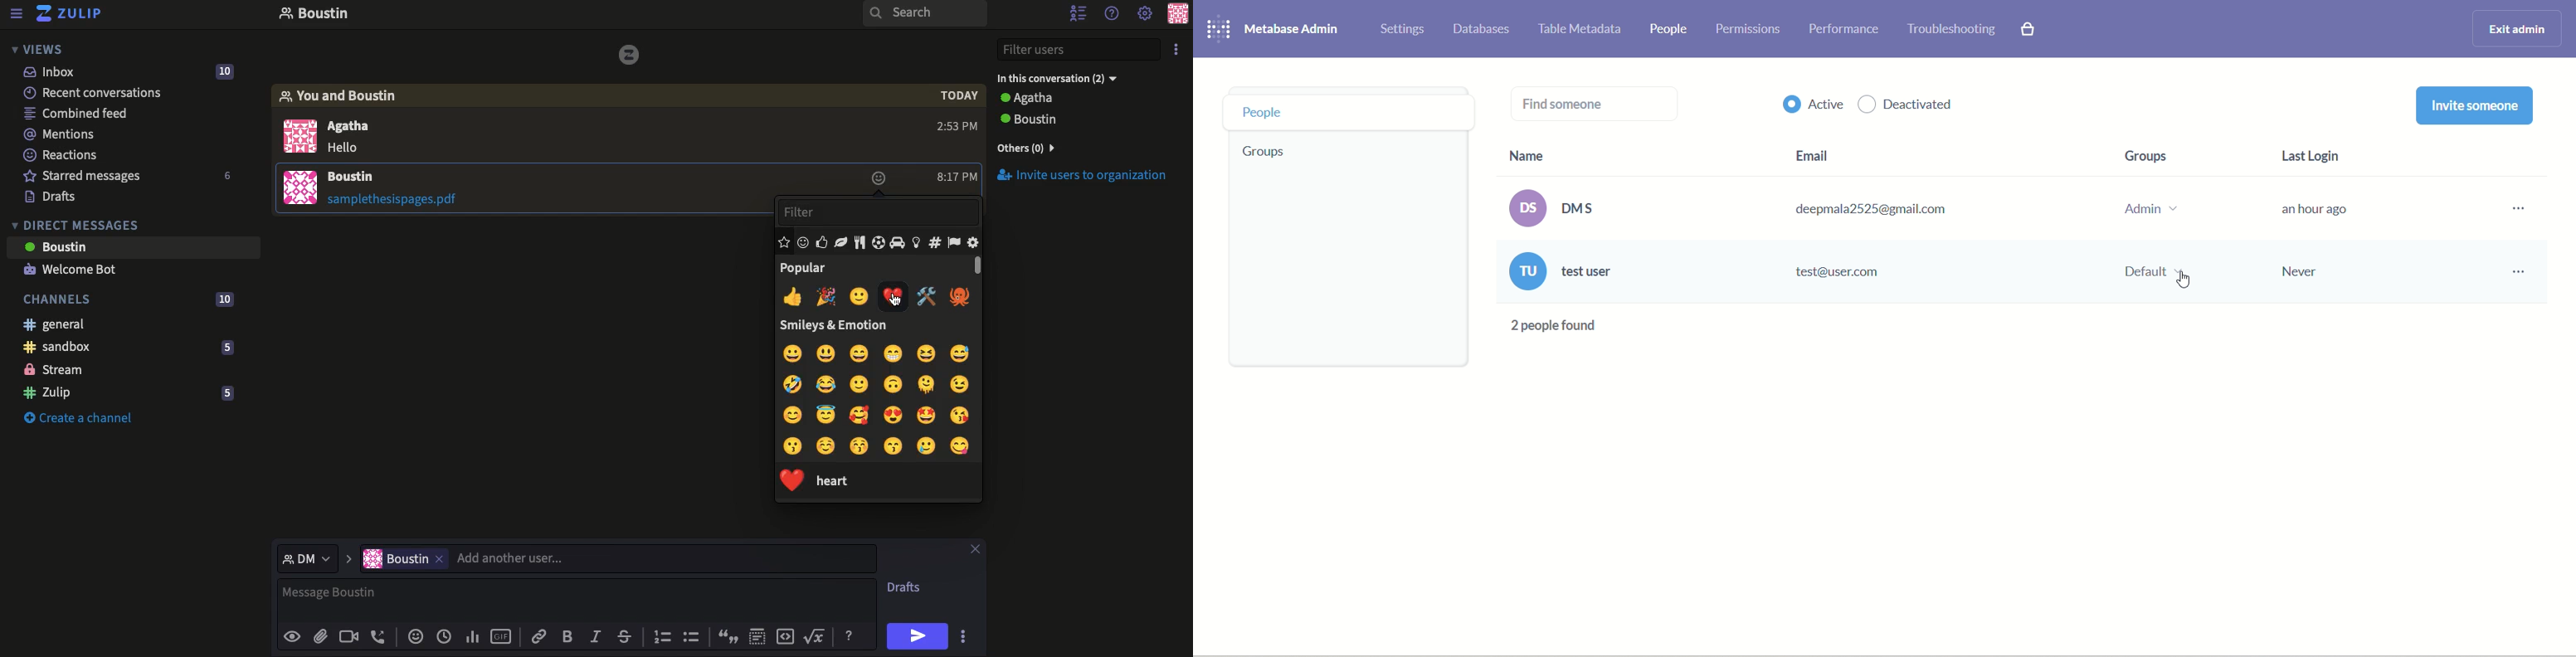 The height and width of the screenshot is (672, 2576). What do you see at coordinates (925, 15) in the screenshot?
I see `Search` at bounding box center [925, 15].